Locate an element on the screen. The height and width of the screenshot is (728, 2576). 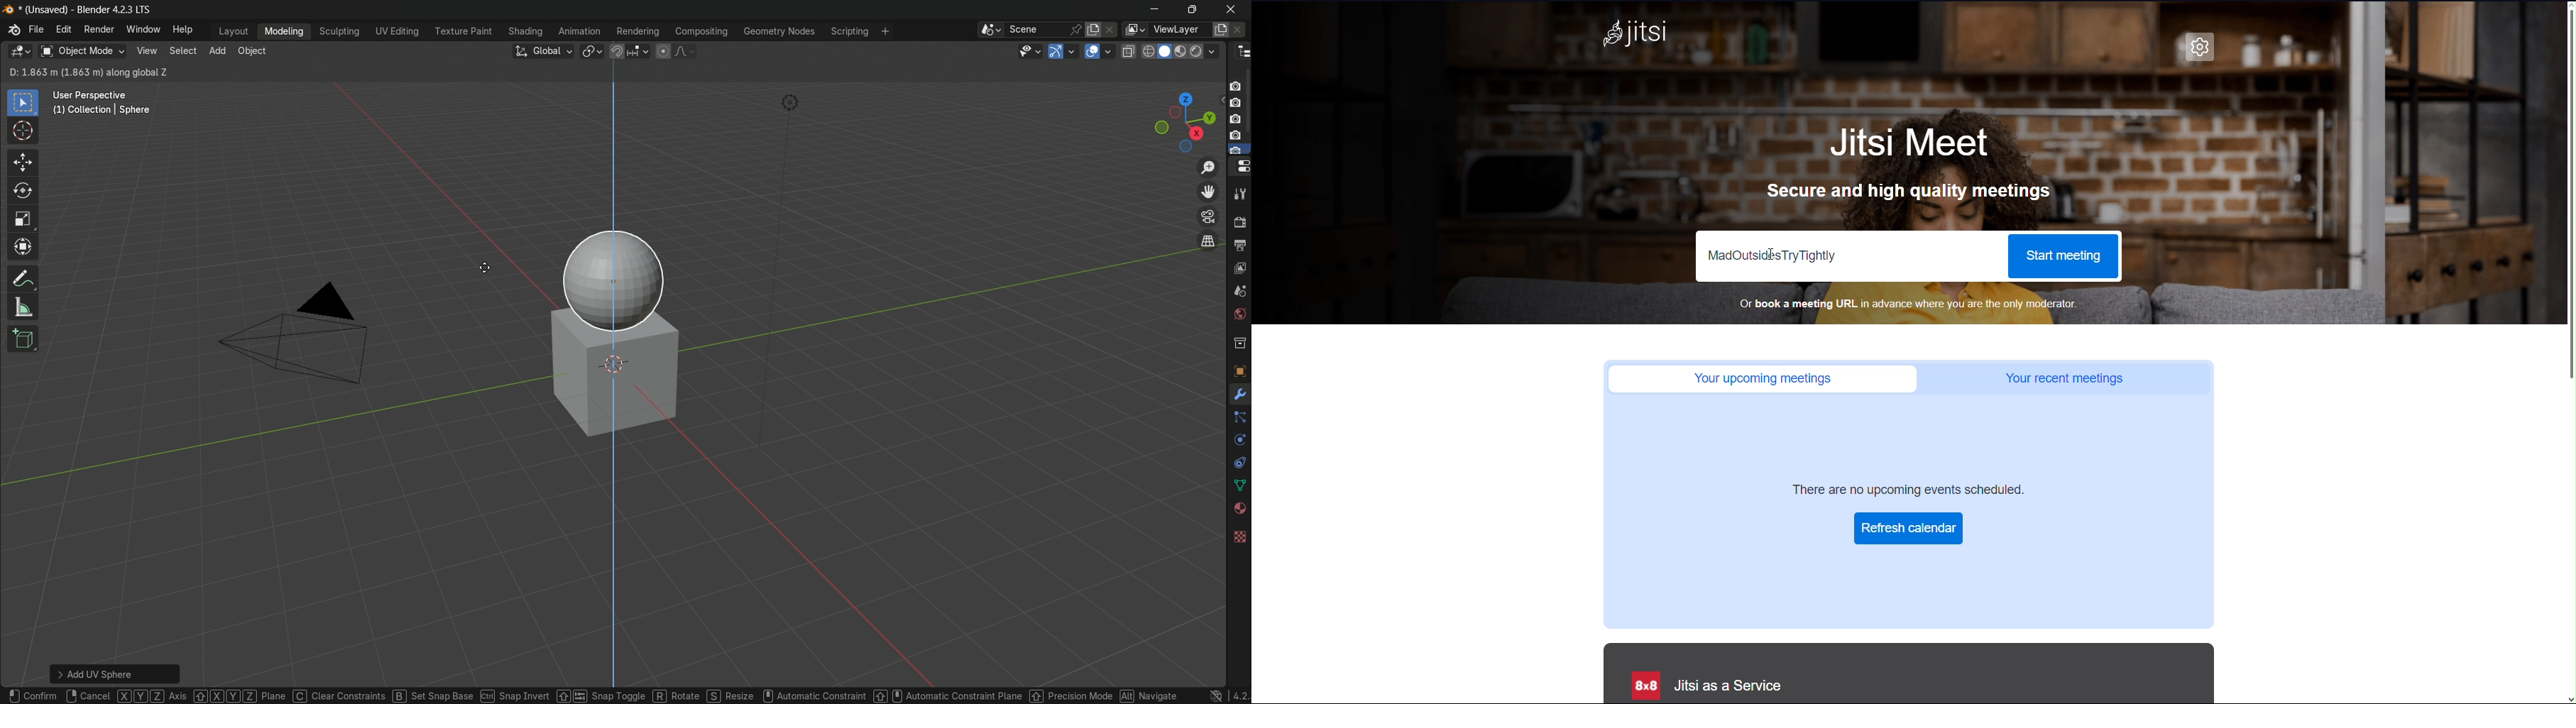
selectability and visibility is located at coordinates (1031, 52).